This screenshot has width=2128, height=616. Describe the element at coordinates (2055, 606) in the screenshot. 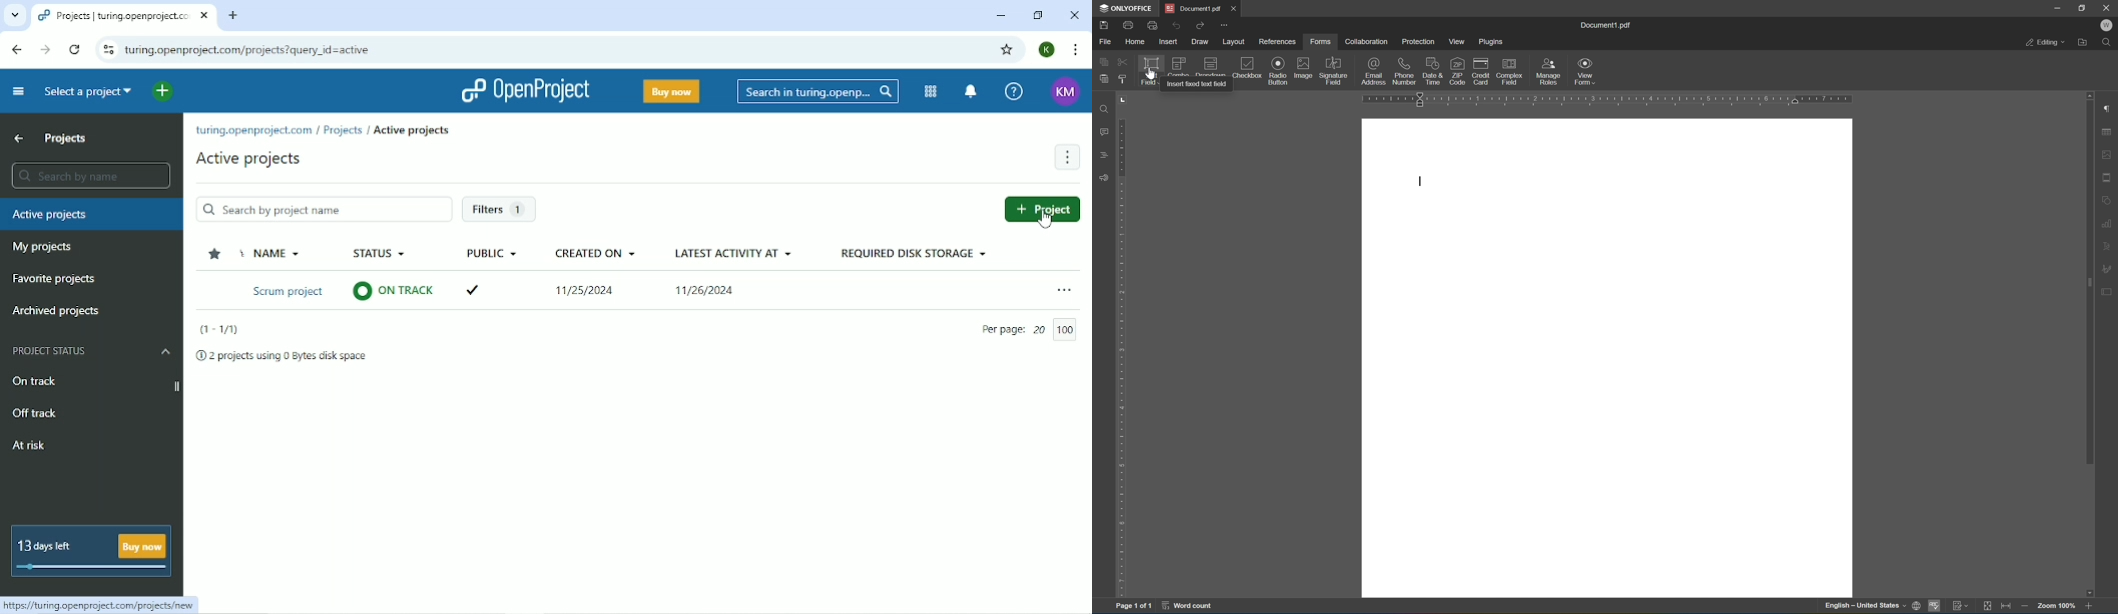

I see `zoom 100%` at that location.